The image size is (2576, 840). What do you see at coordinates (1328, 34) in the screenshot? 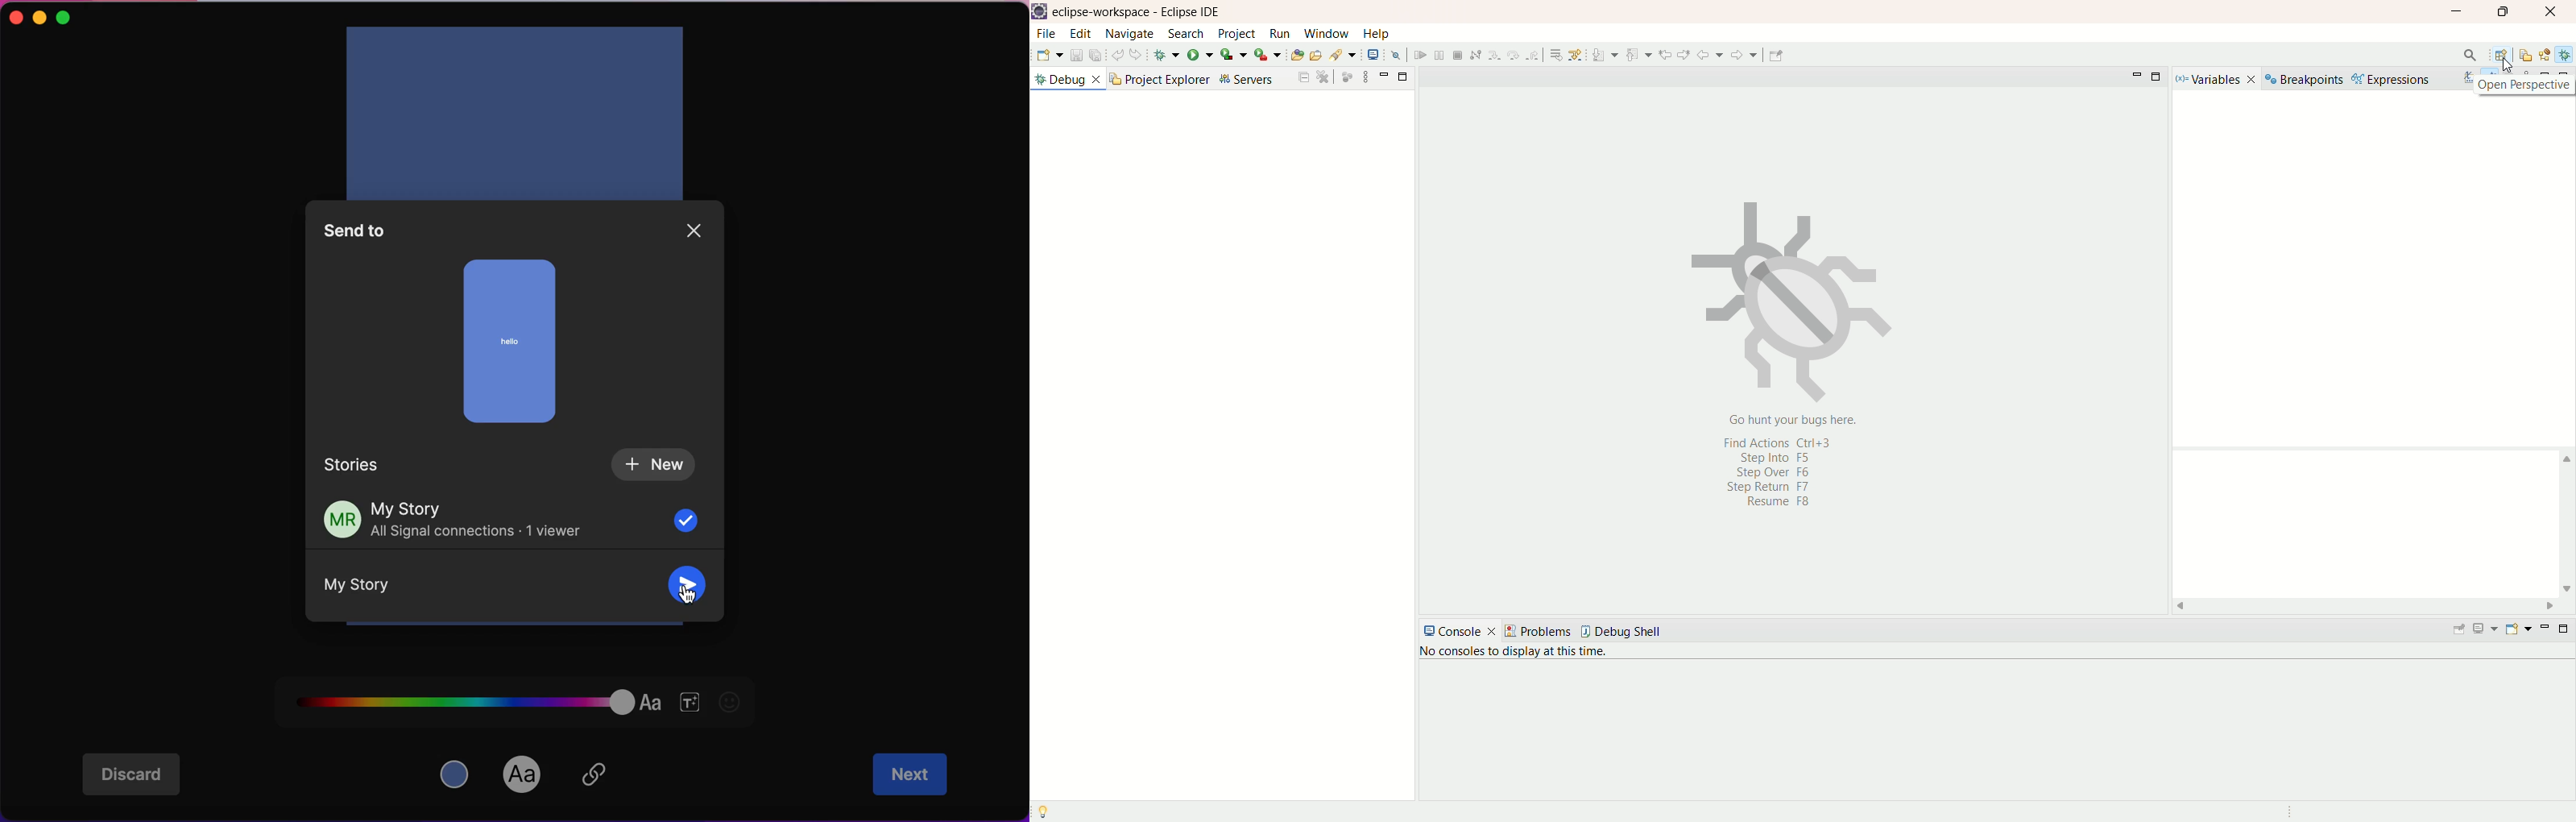
I see `window` at bounding box center [1328, 34].